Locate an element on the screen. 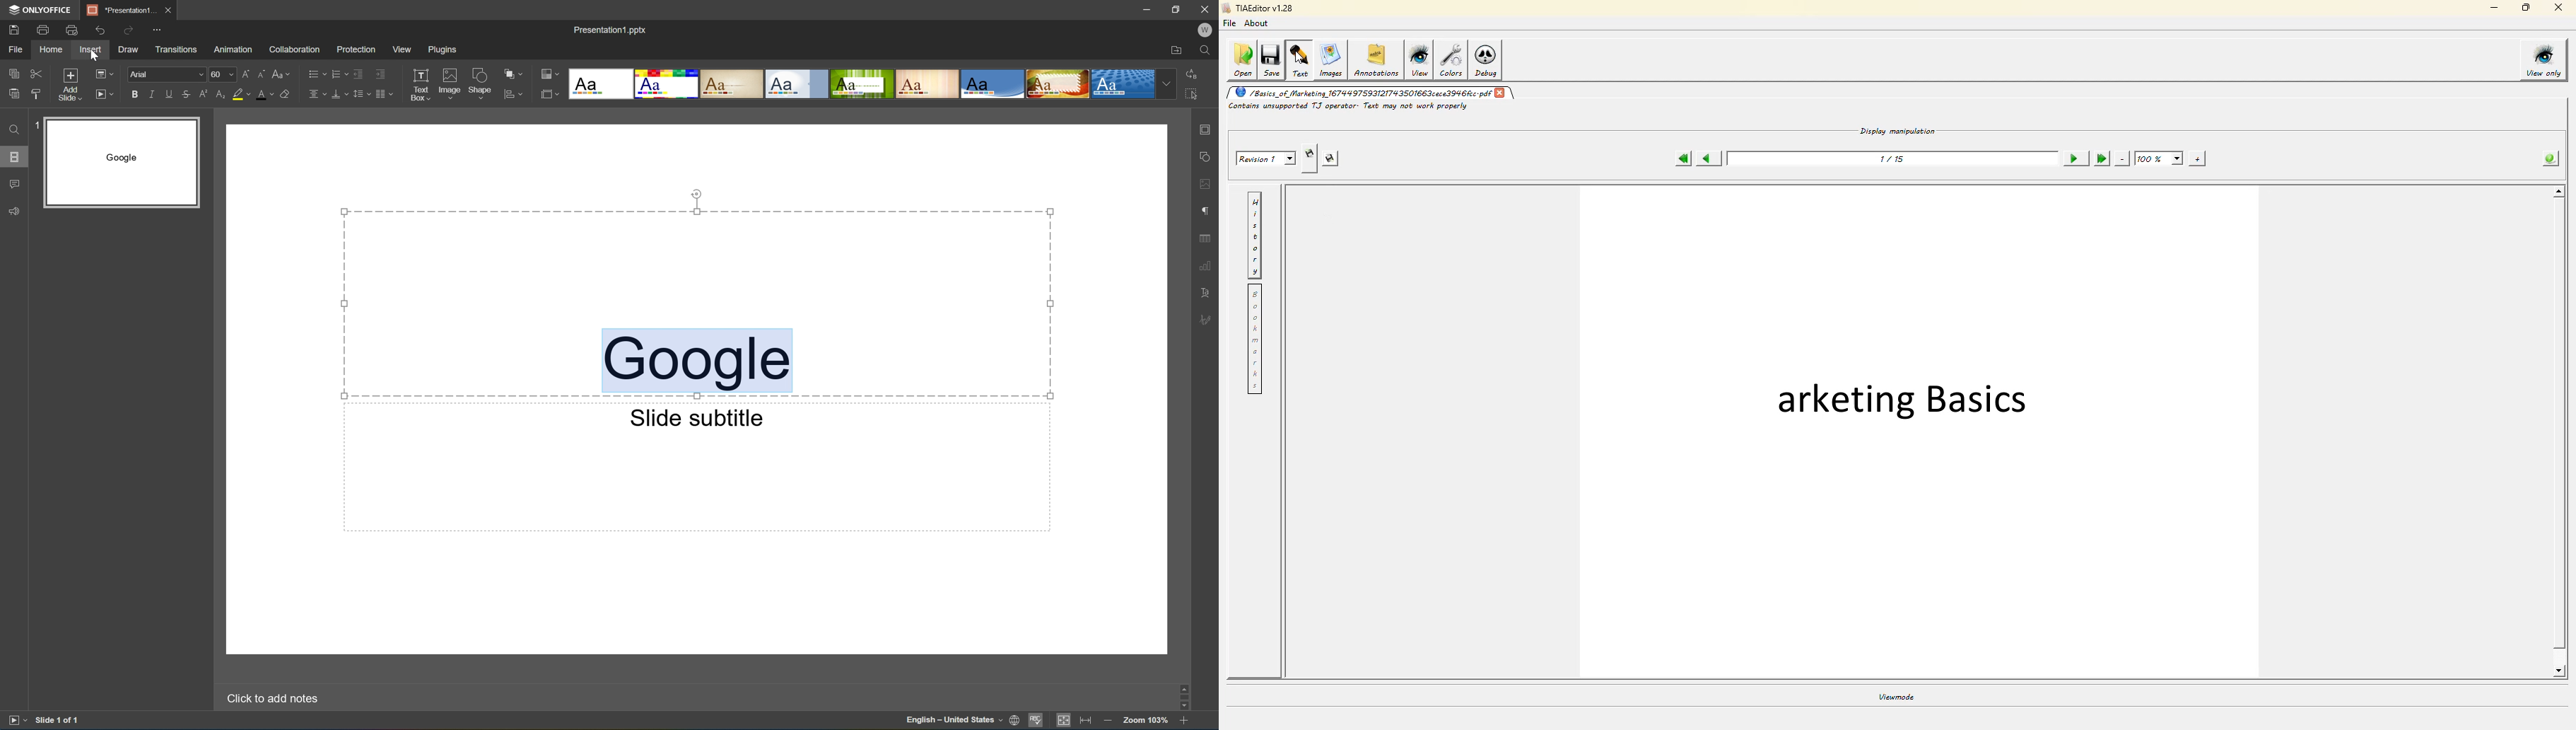 The image size is (2576, 756). Fit to slide is located at coordinates (1067, 720).